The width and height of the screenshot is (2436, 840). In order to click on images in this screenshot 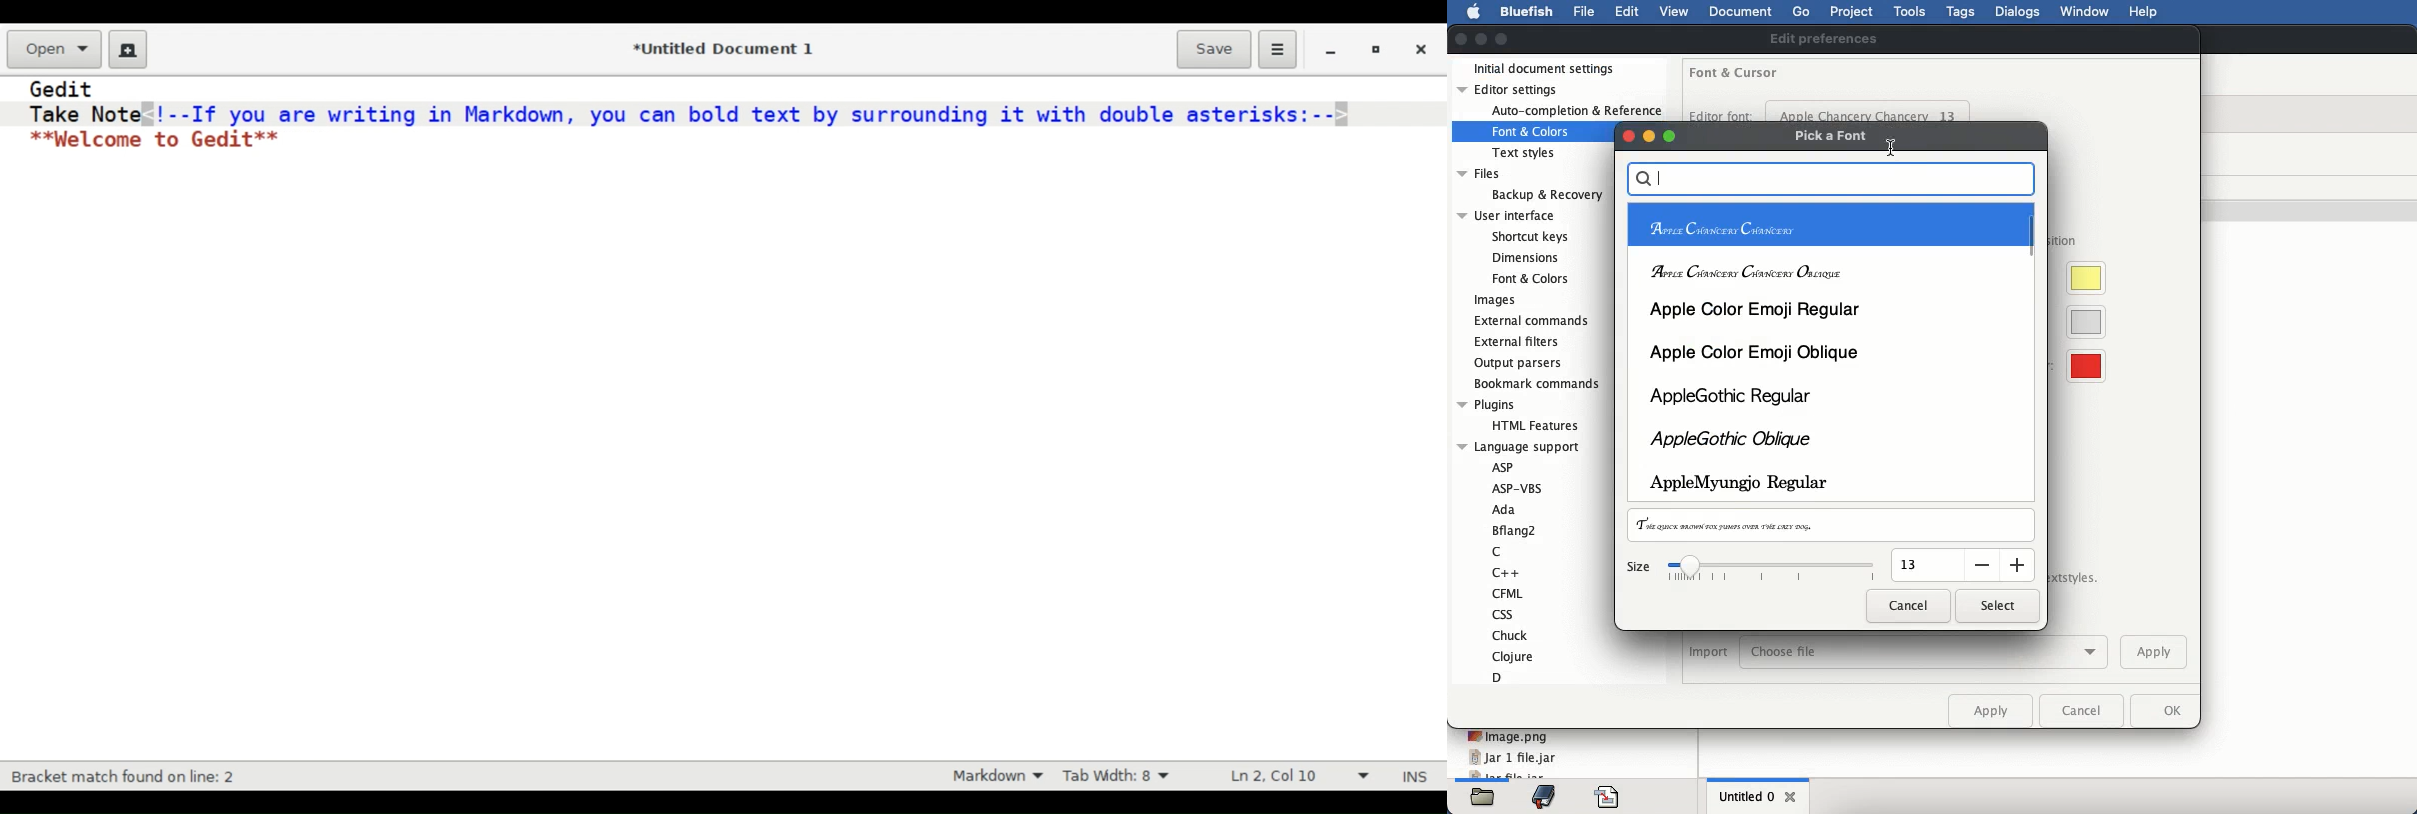, I will do `click(1498, 301)`.